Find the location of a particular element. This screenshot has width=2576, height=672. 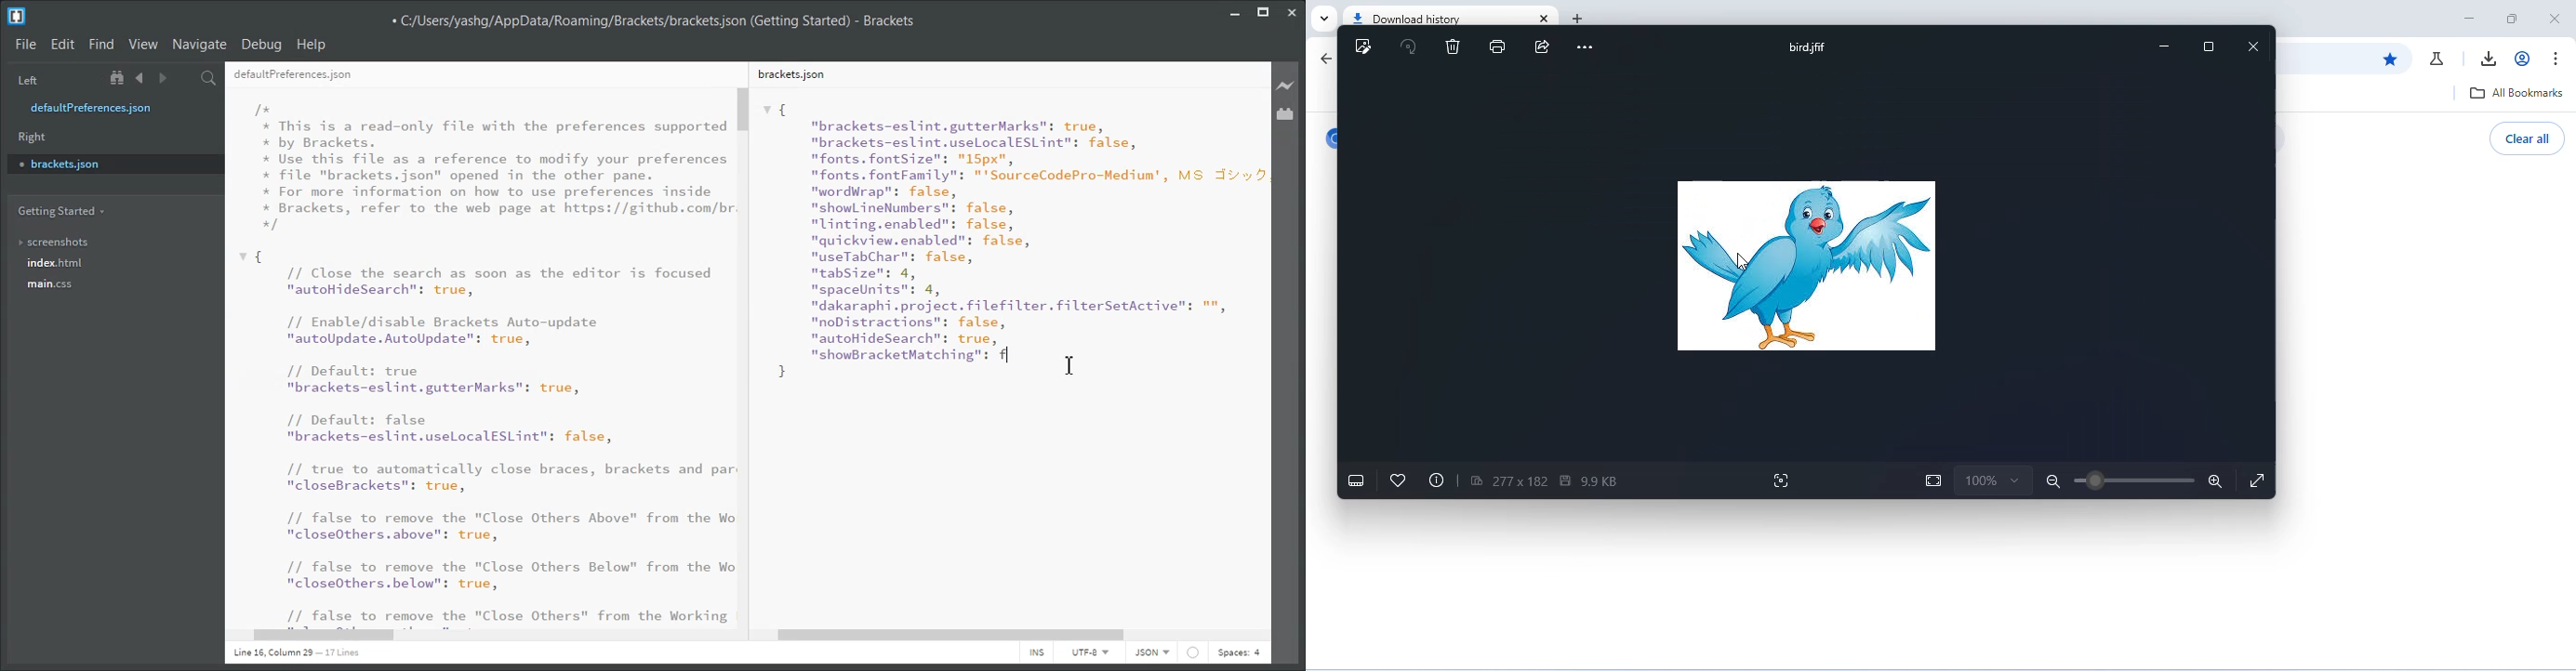

close tab is located at coordinates (1540, 17).